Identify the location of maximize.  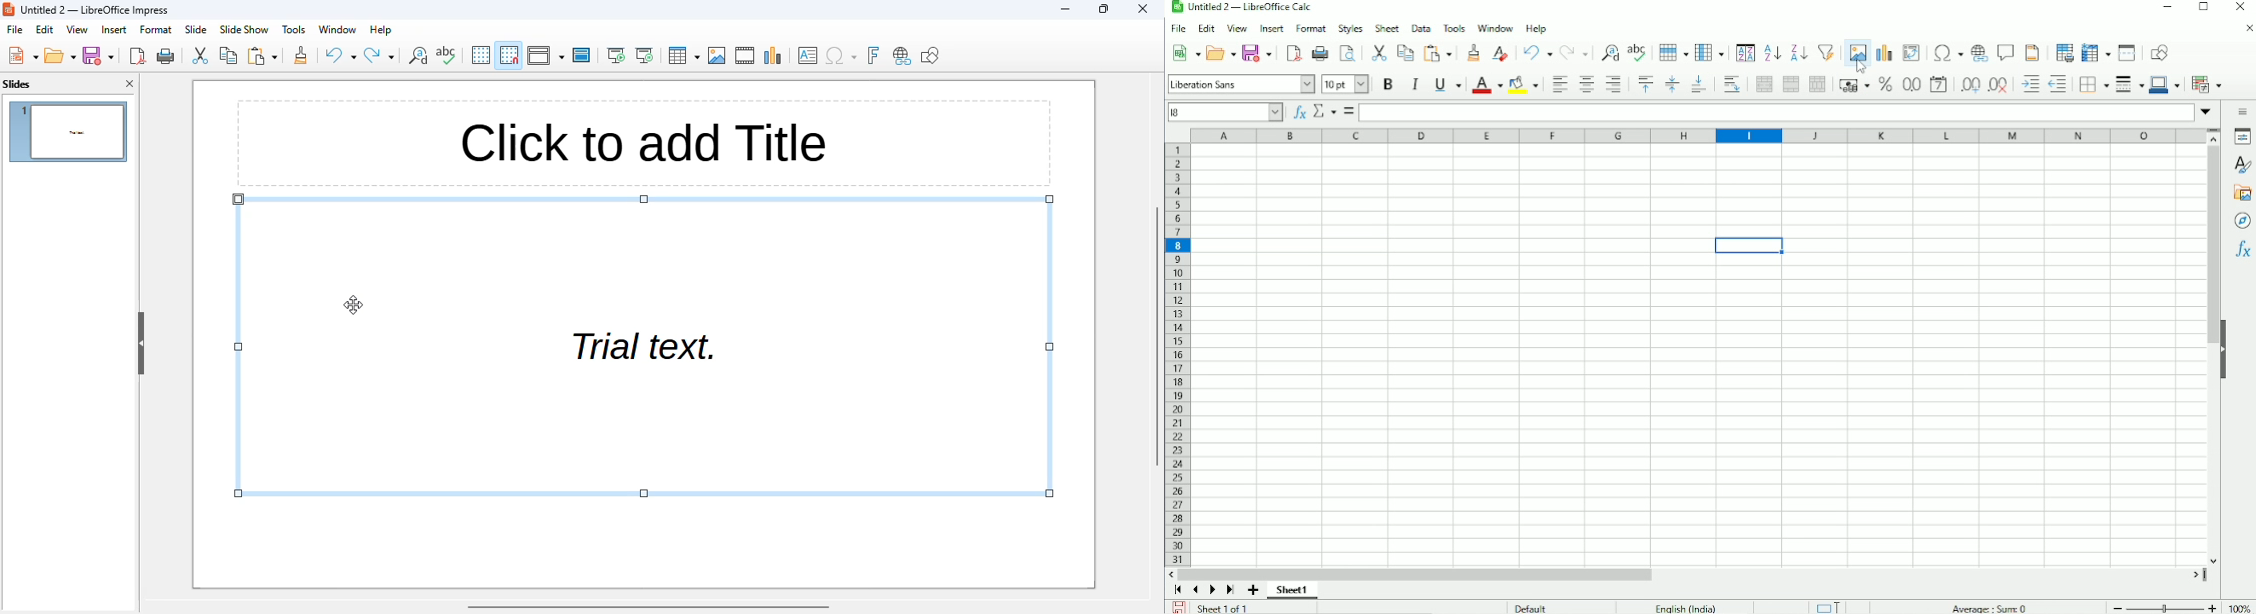
(1104, 8).